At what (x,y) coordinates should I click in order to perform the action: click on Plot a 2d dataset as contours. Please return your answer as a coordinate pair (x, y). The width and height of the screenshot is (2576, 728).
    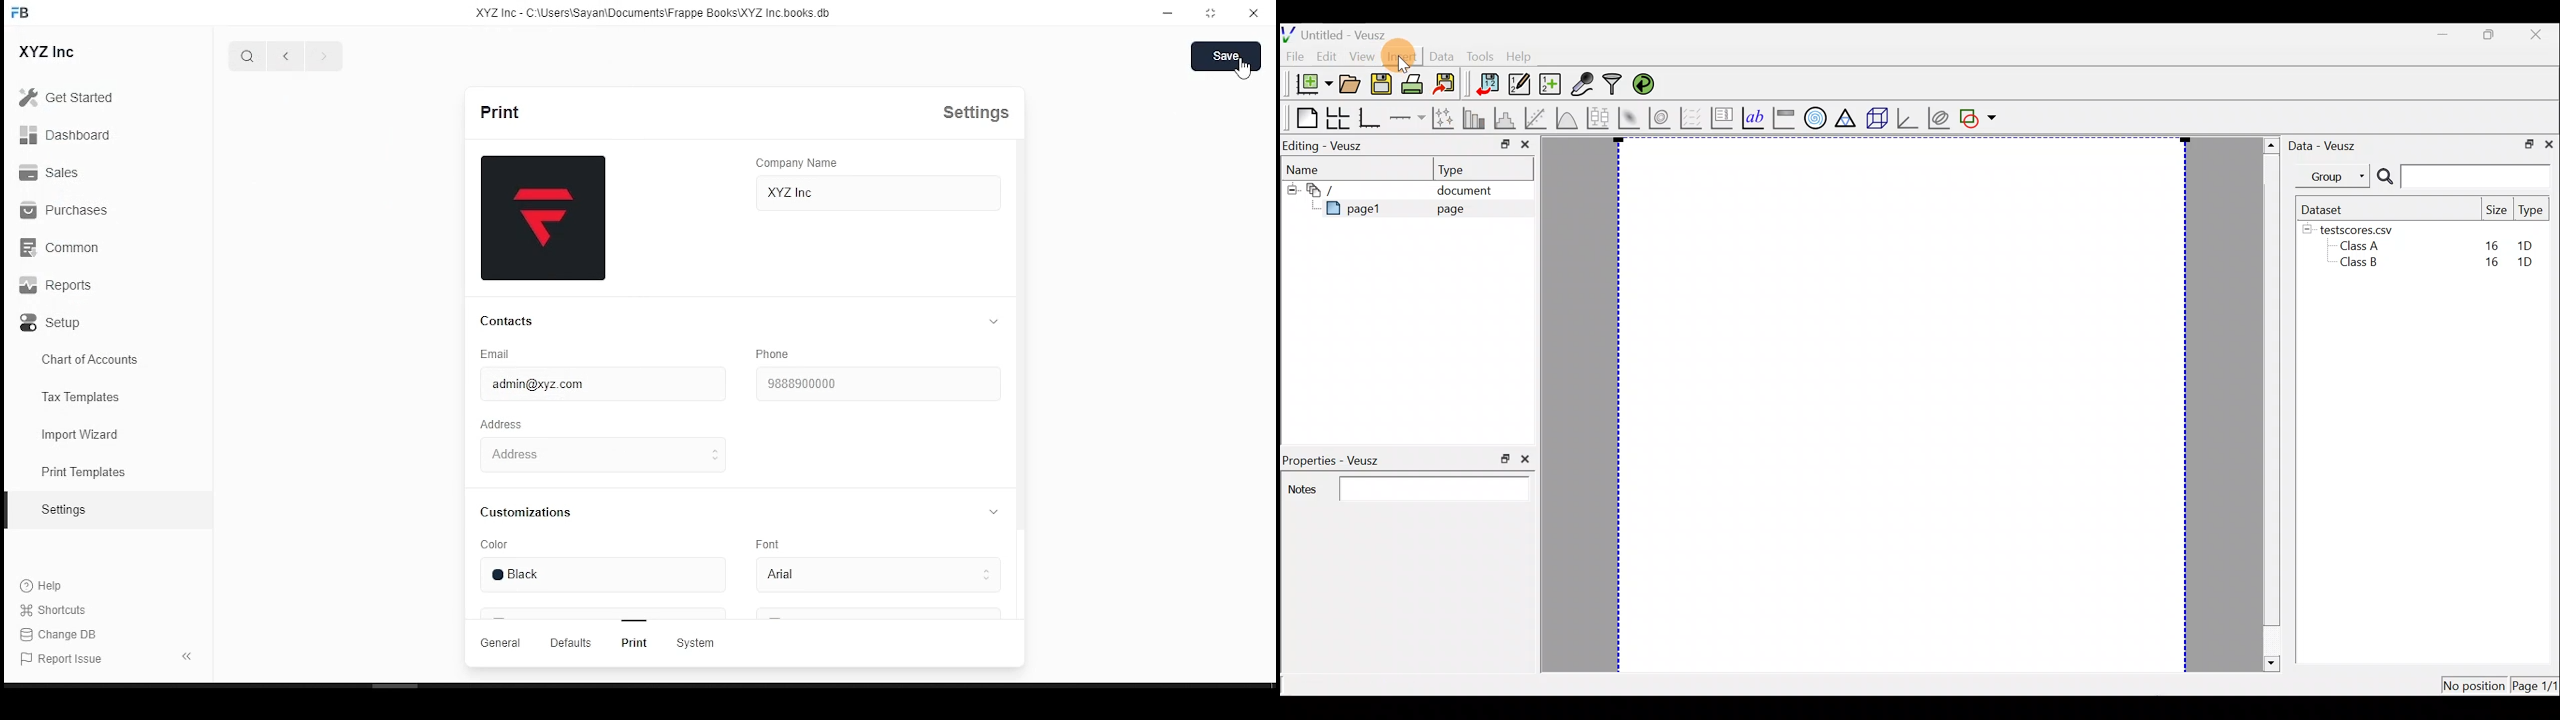
    Looking at the image, I should click on (1661, 118).